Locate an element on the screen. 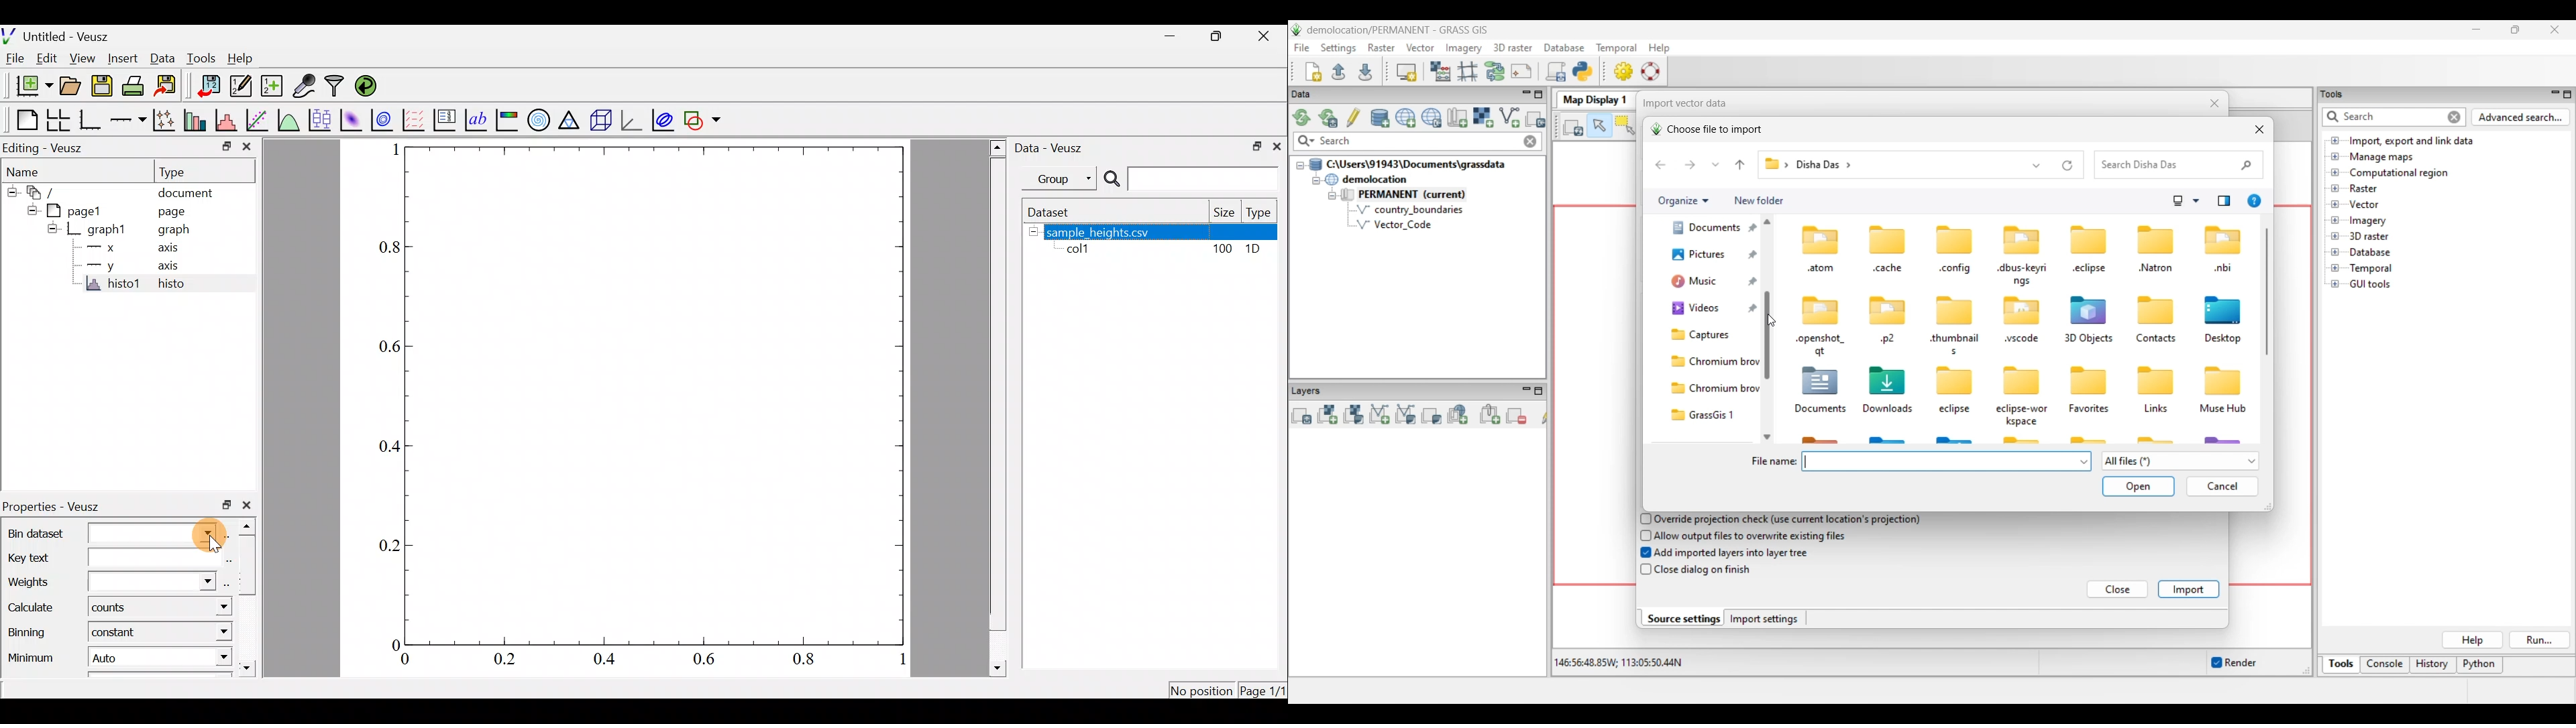  Type is located at coordinates (182, 171).